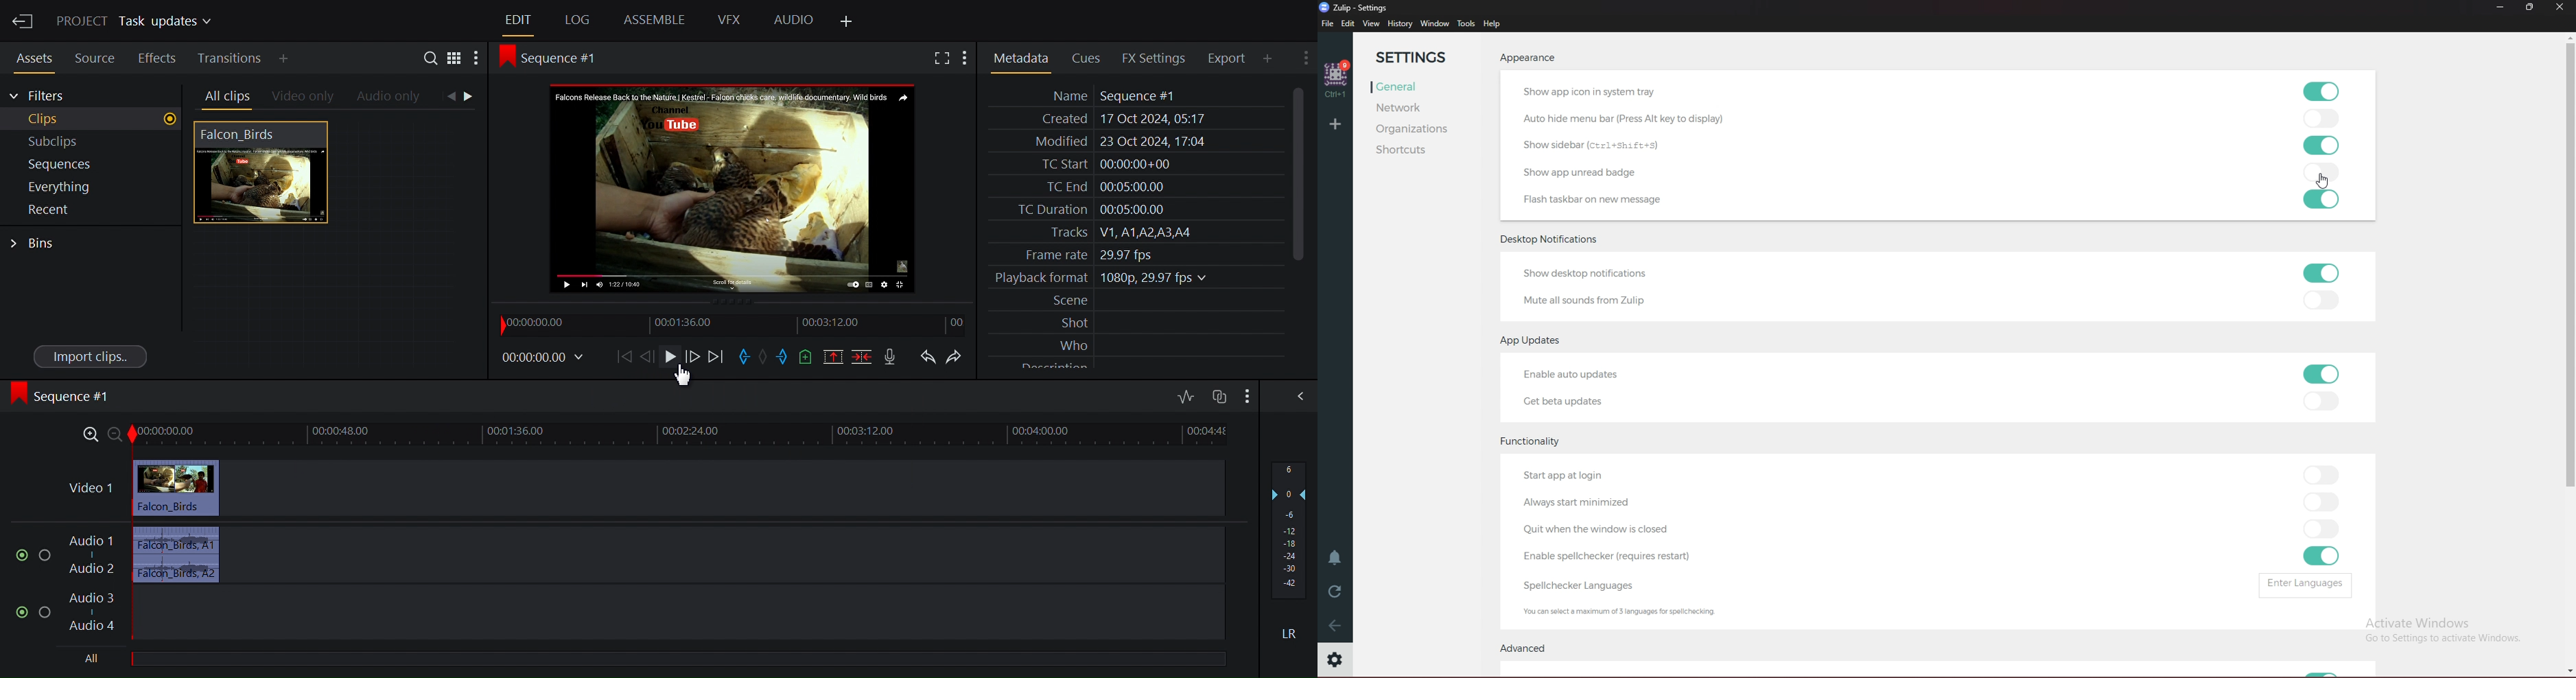  Describe the element at coordinates (1597, 144) in the screenshot. I see `Show sidebar` at that location.